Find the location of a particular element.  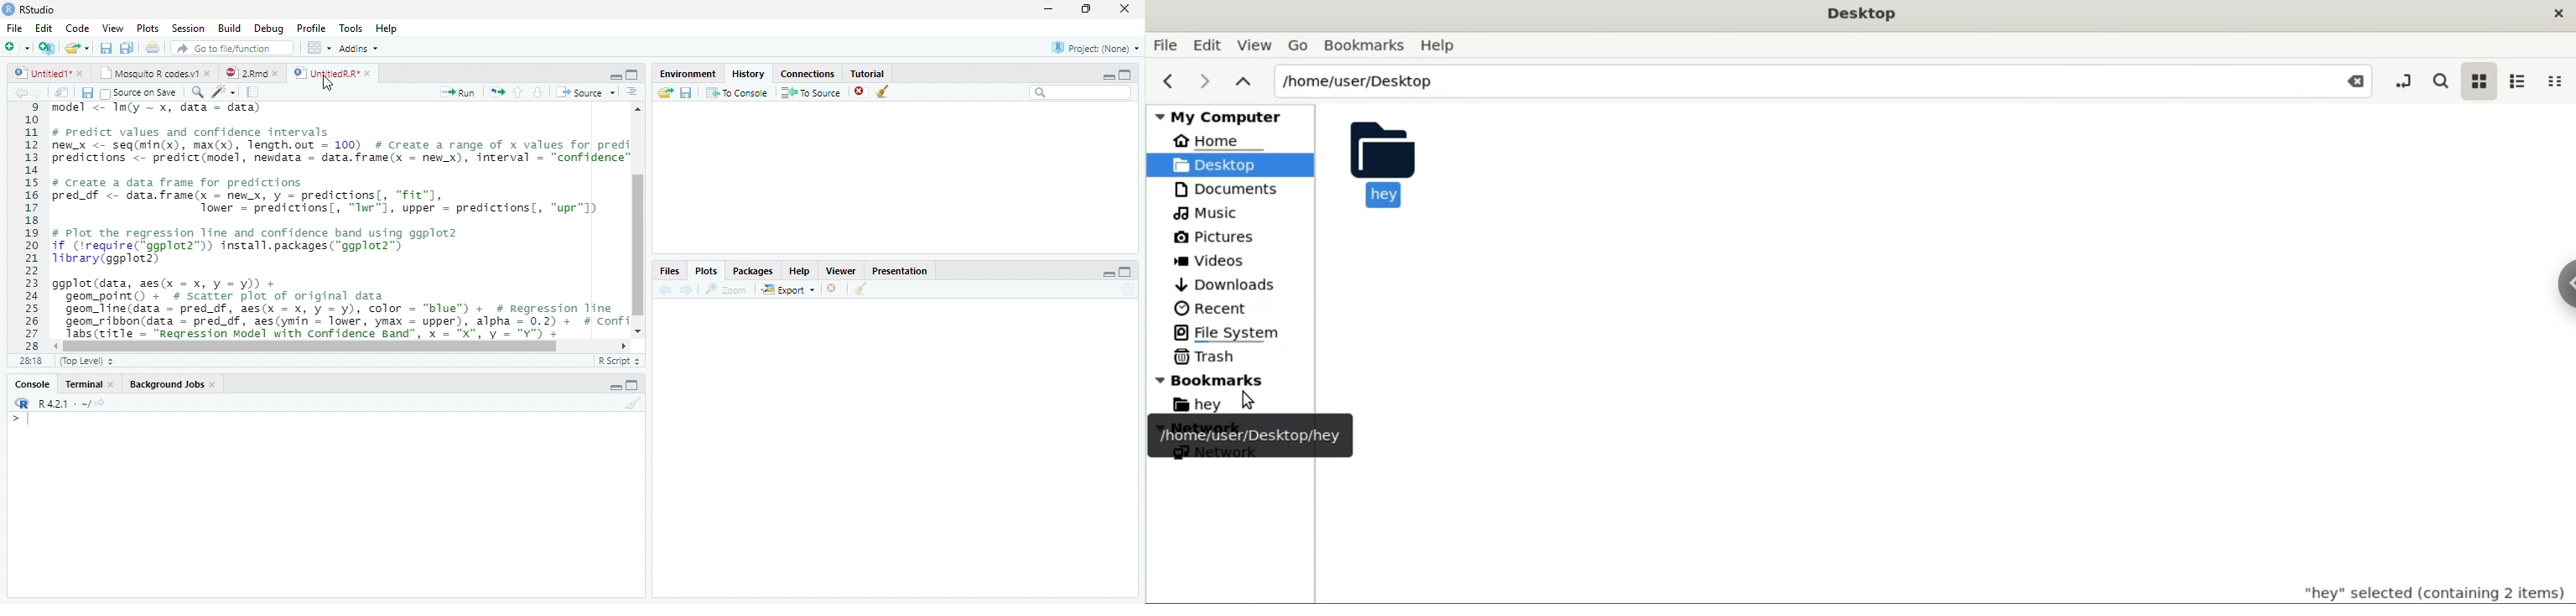

Show in new window is located at coordinates (62, 93).